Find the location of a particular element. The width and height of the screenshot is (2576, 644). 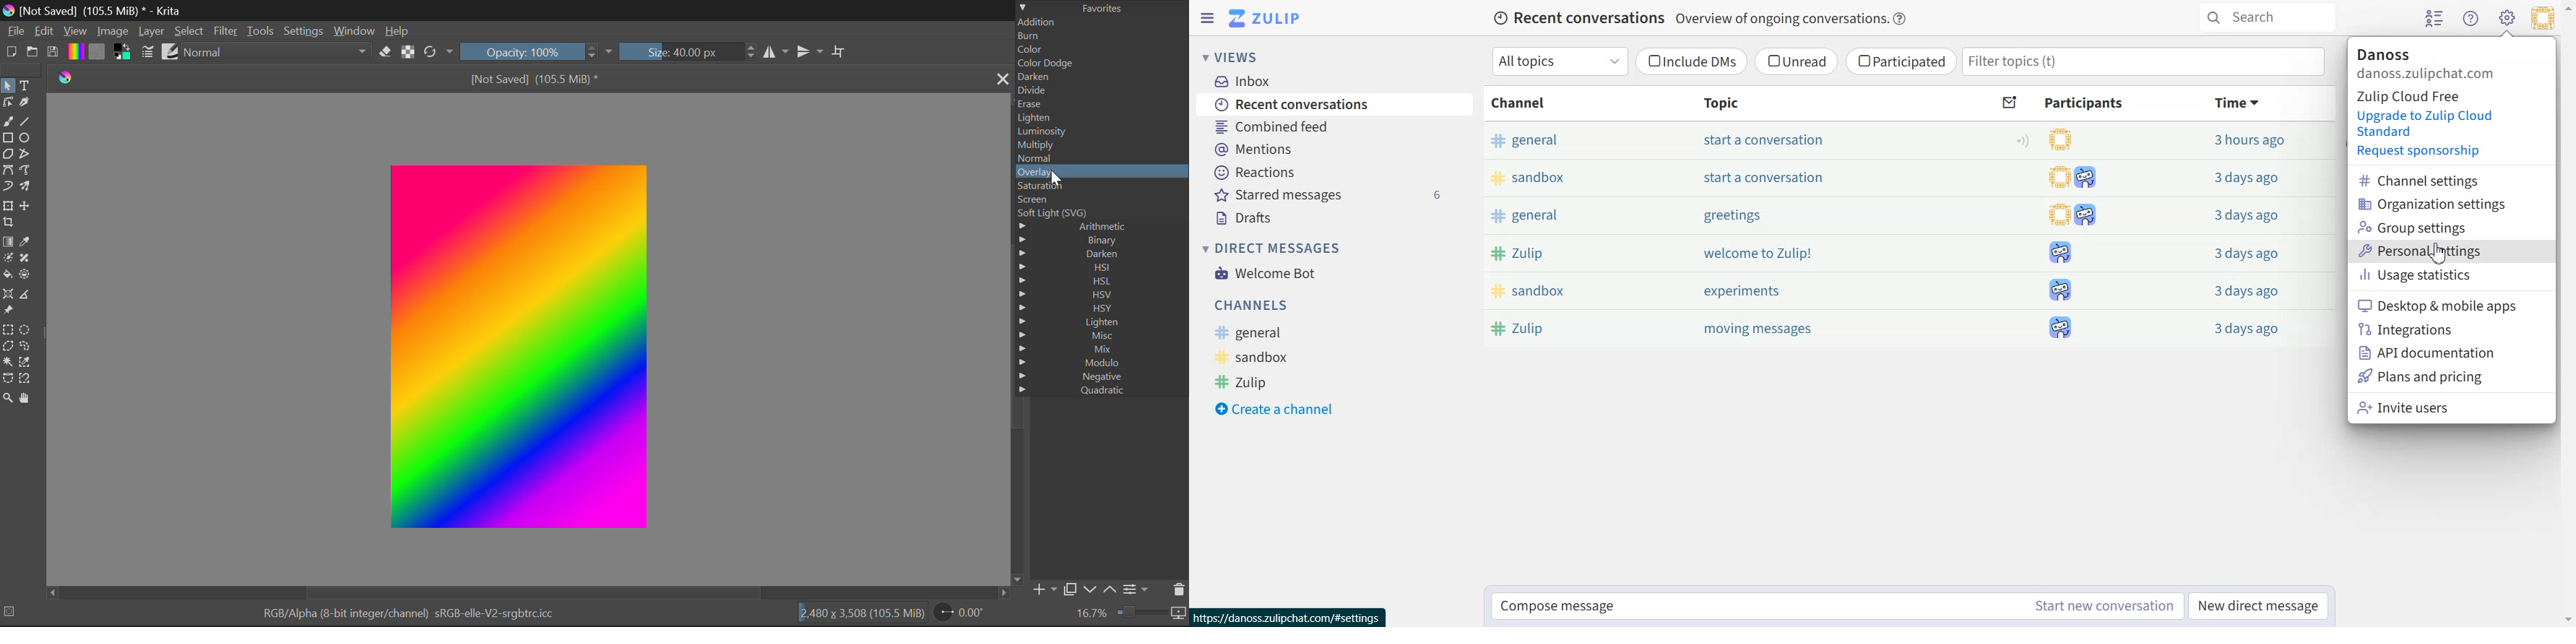

Info is located at coordinates (1902, 18).